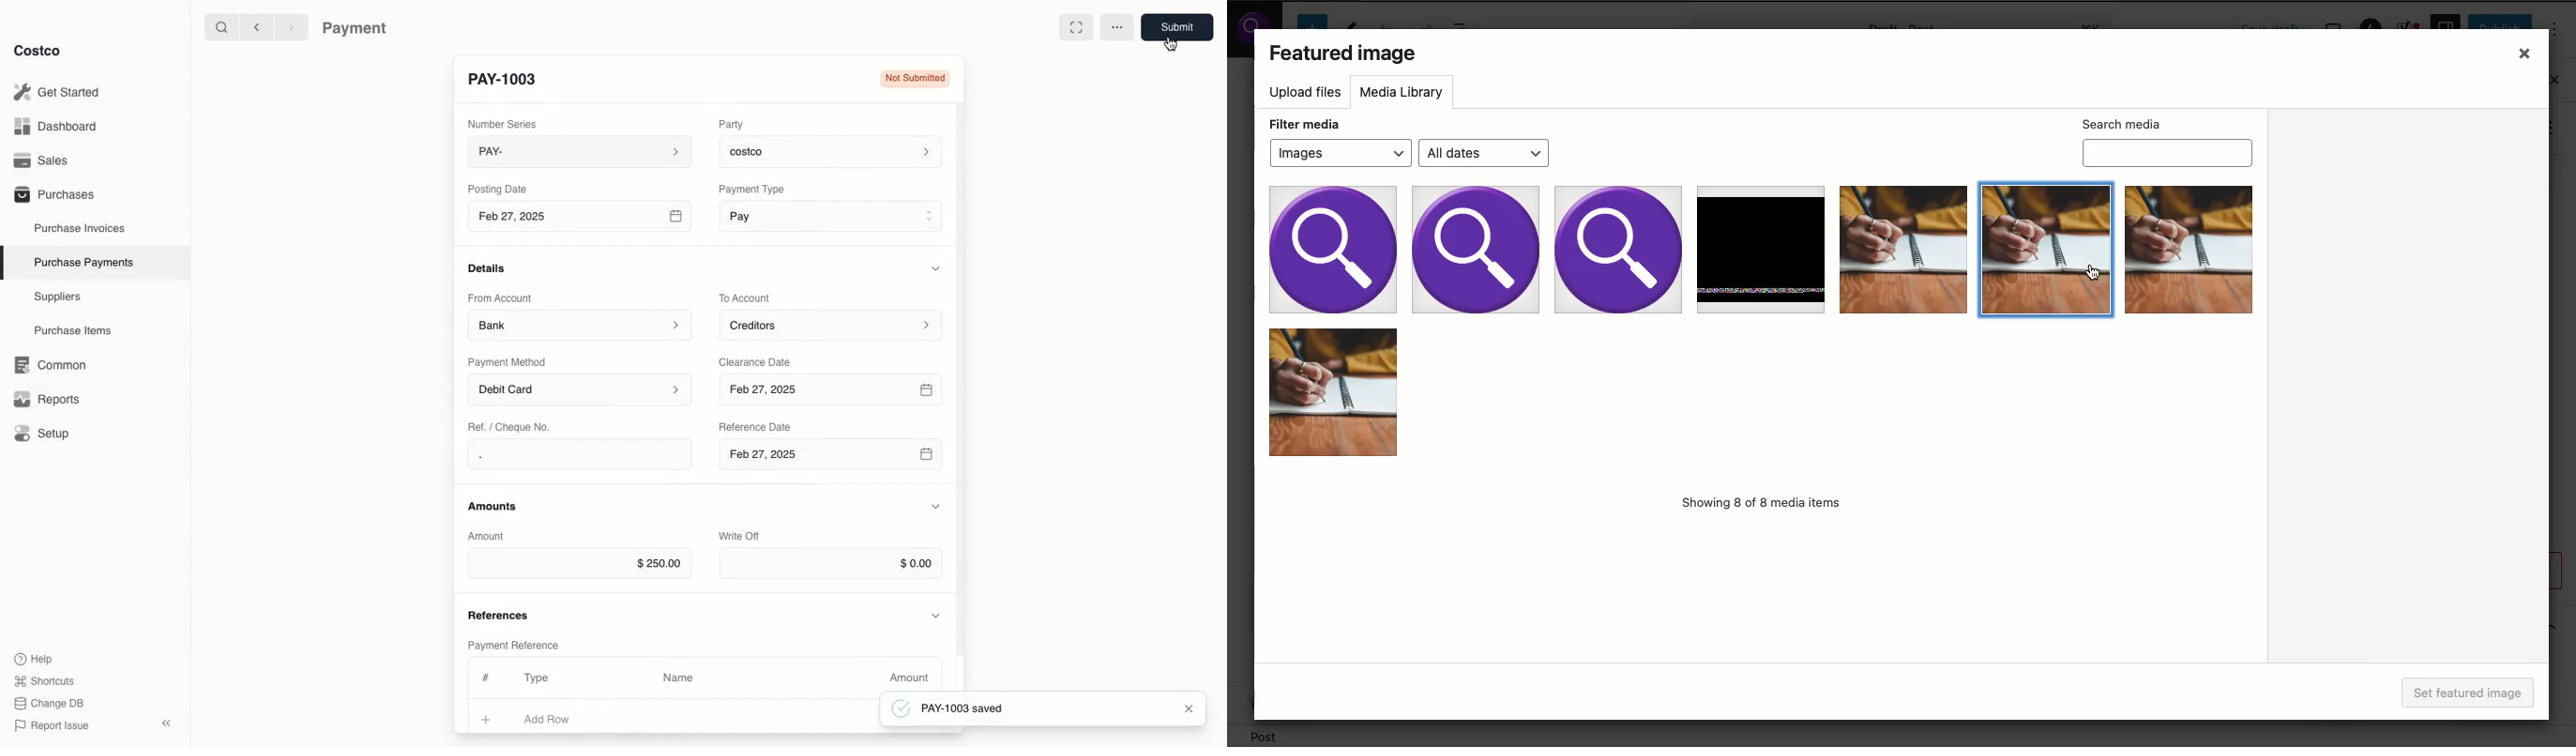  What do you see at coordinates (735, 124) in the screenshot?
I see `Party` at bounding box center [735, 124].